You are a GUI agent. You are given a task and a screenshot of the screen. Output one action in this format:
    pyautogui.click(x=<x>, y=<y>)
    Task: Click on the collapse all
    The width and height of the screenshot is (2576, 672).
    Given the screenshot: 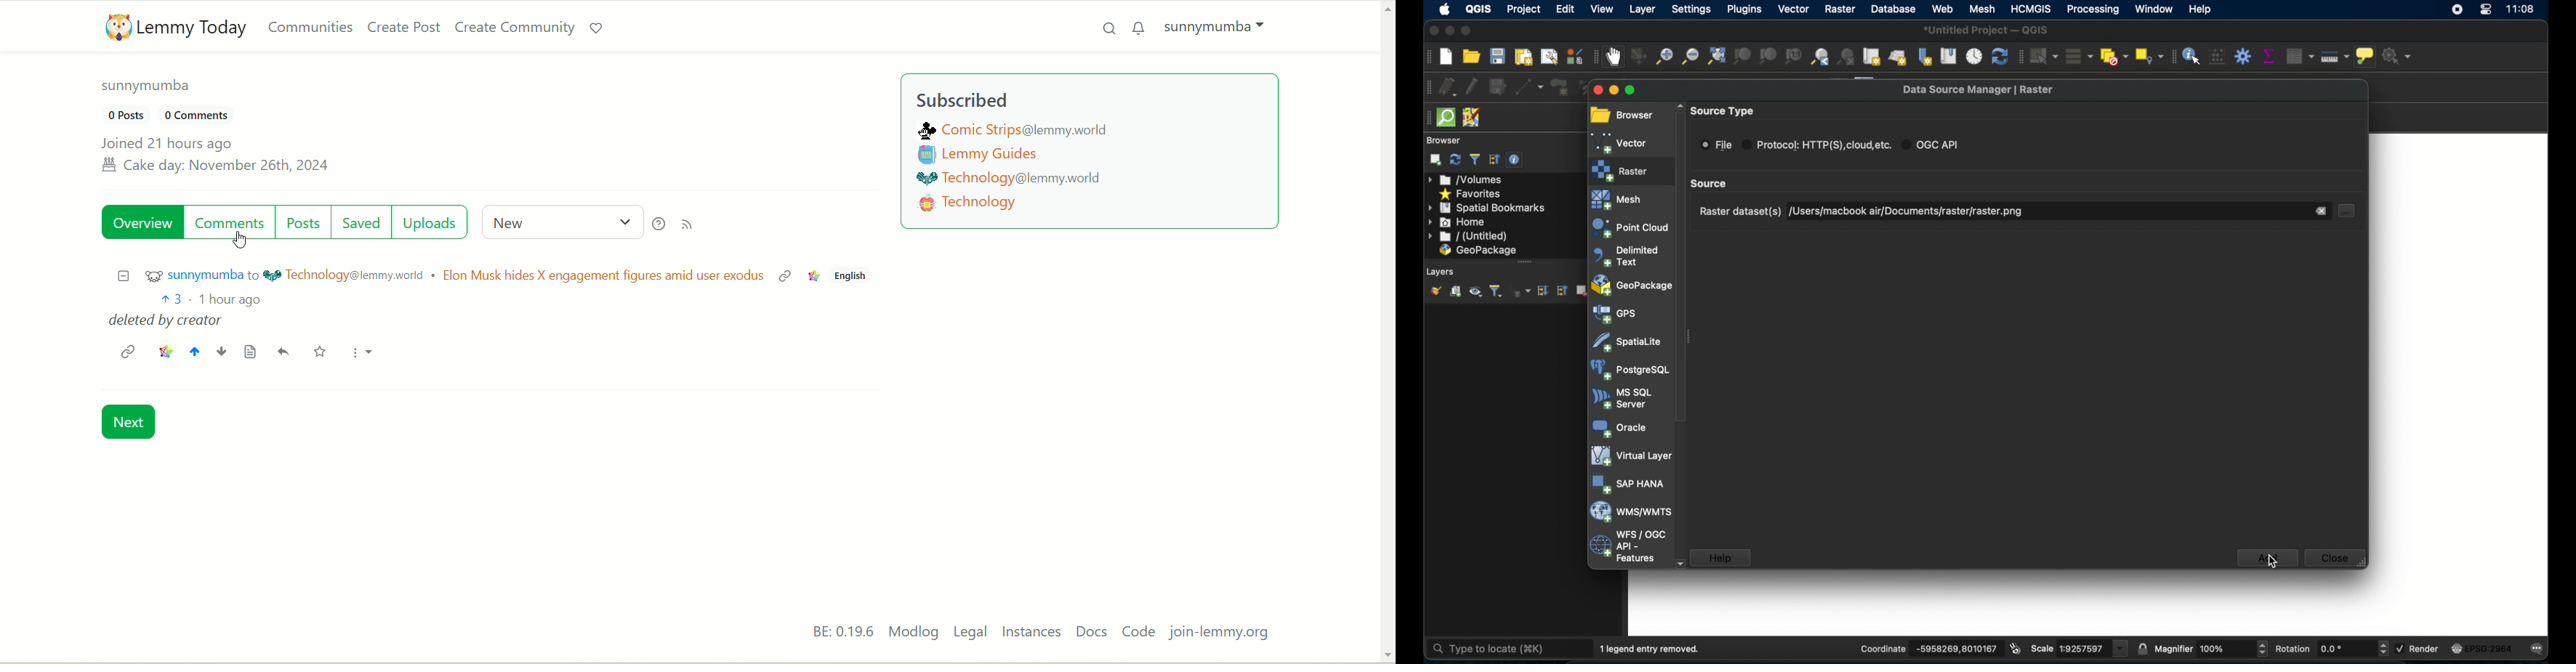 What is the action you would take?
    pyautogui.click(x=1564, y=290)
    